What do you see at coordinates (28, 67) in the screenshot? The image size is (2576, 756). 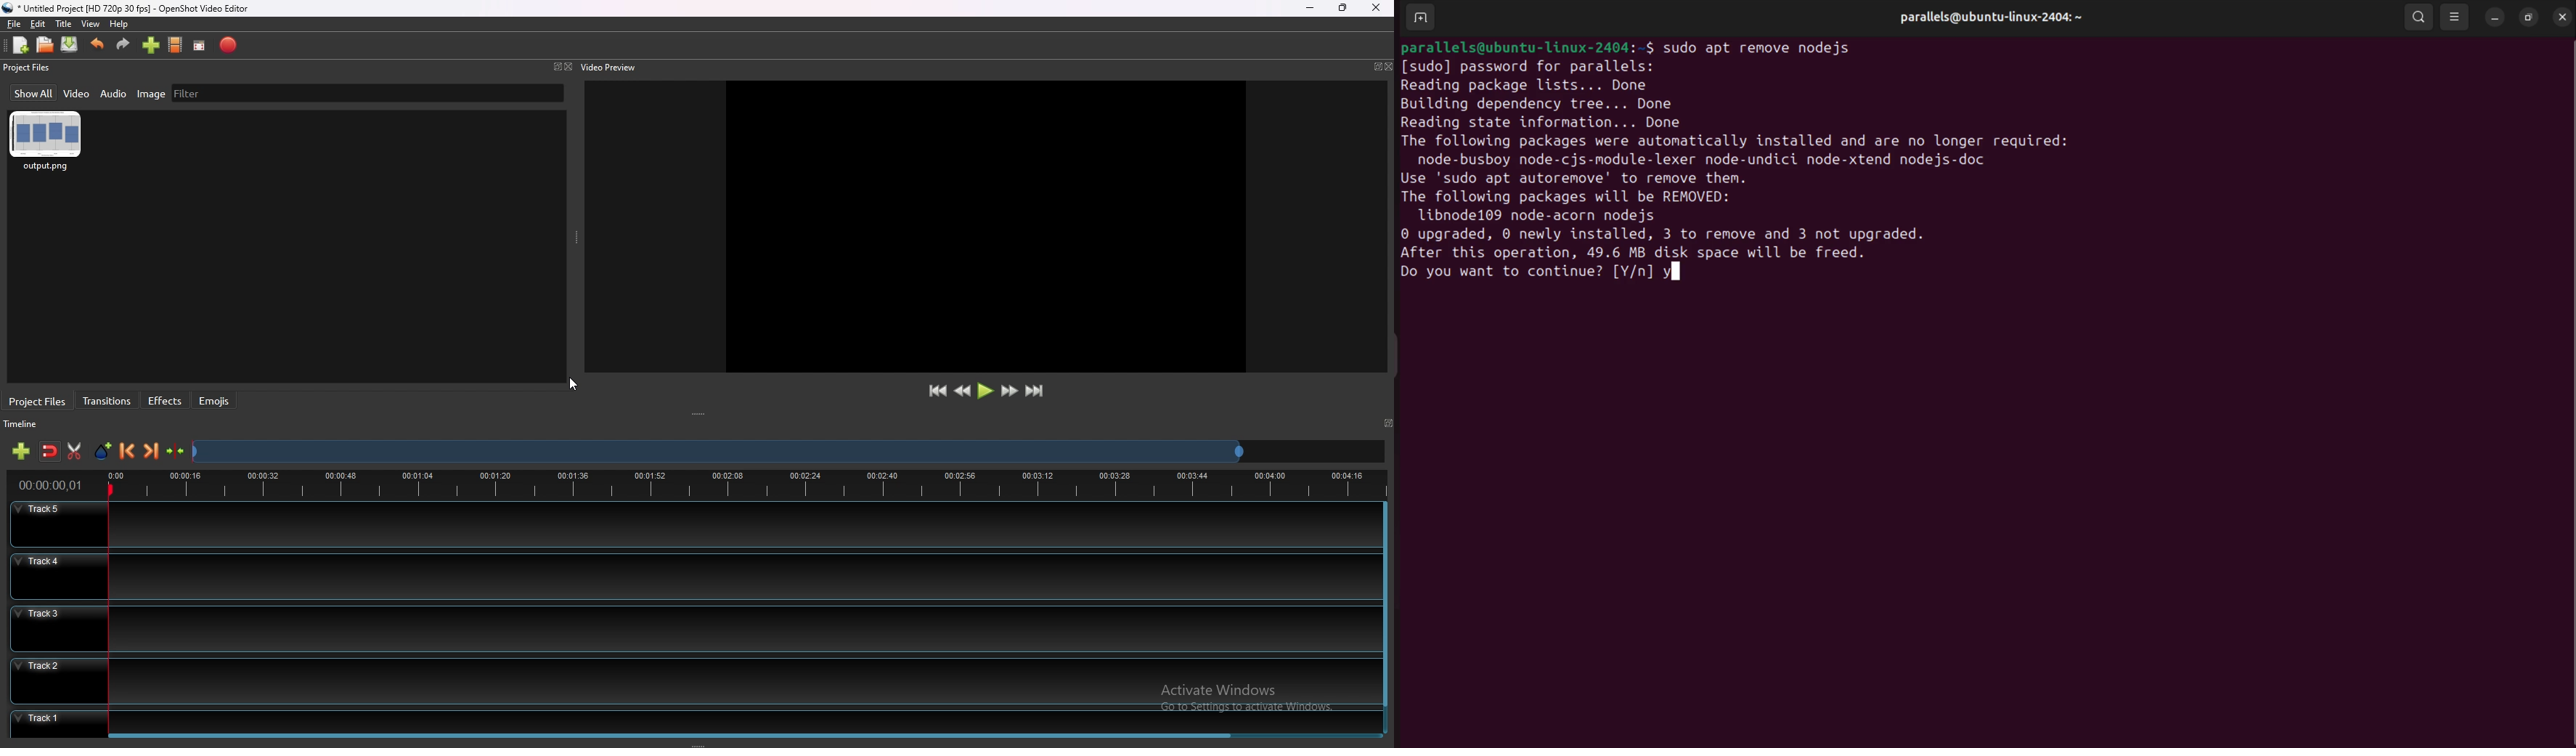 I see `project files` at bounding box center [28, 67].